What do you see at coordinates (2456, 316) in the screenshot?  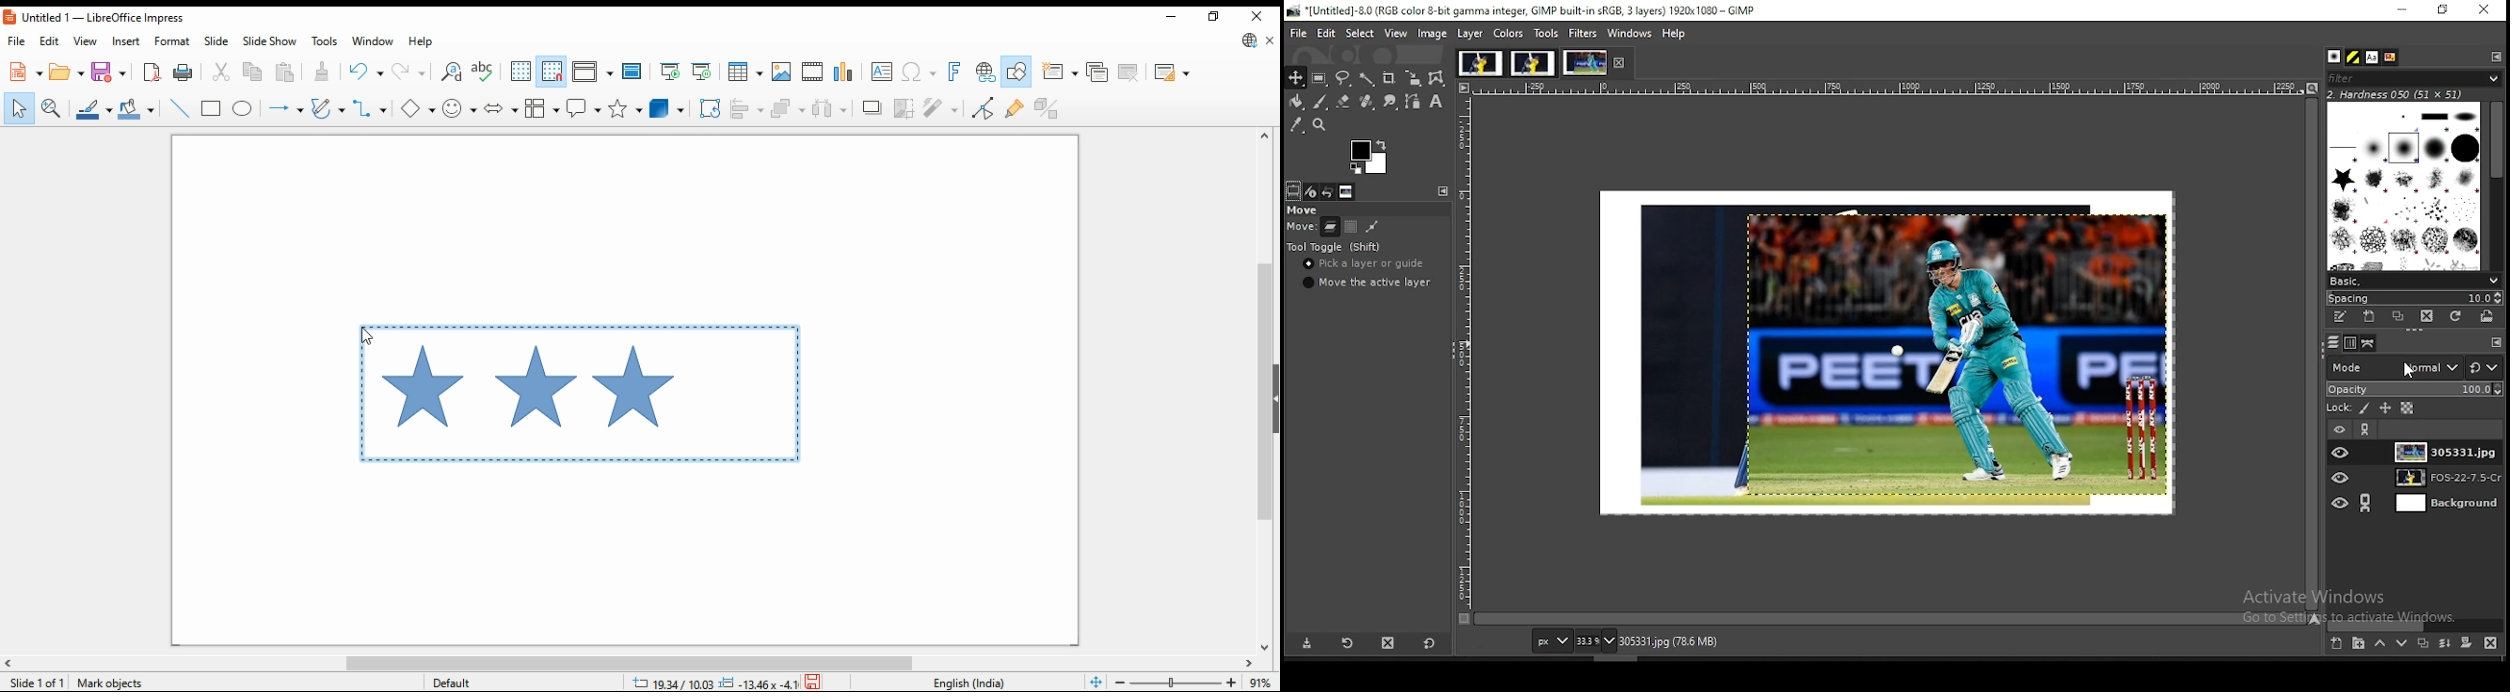 I see `refresh brushes` at bounding box center [2456, 316].